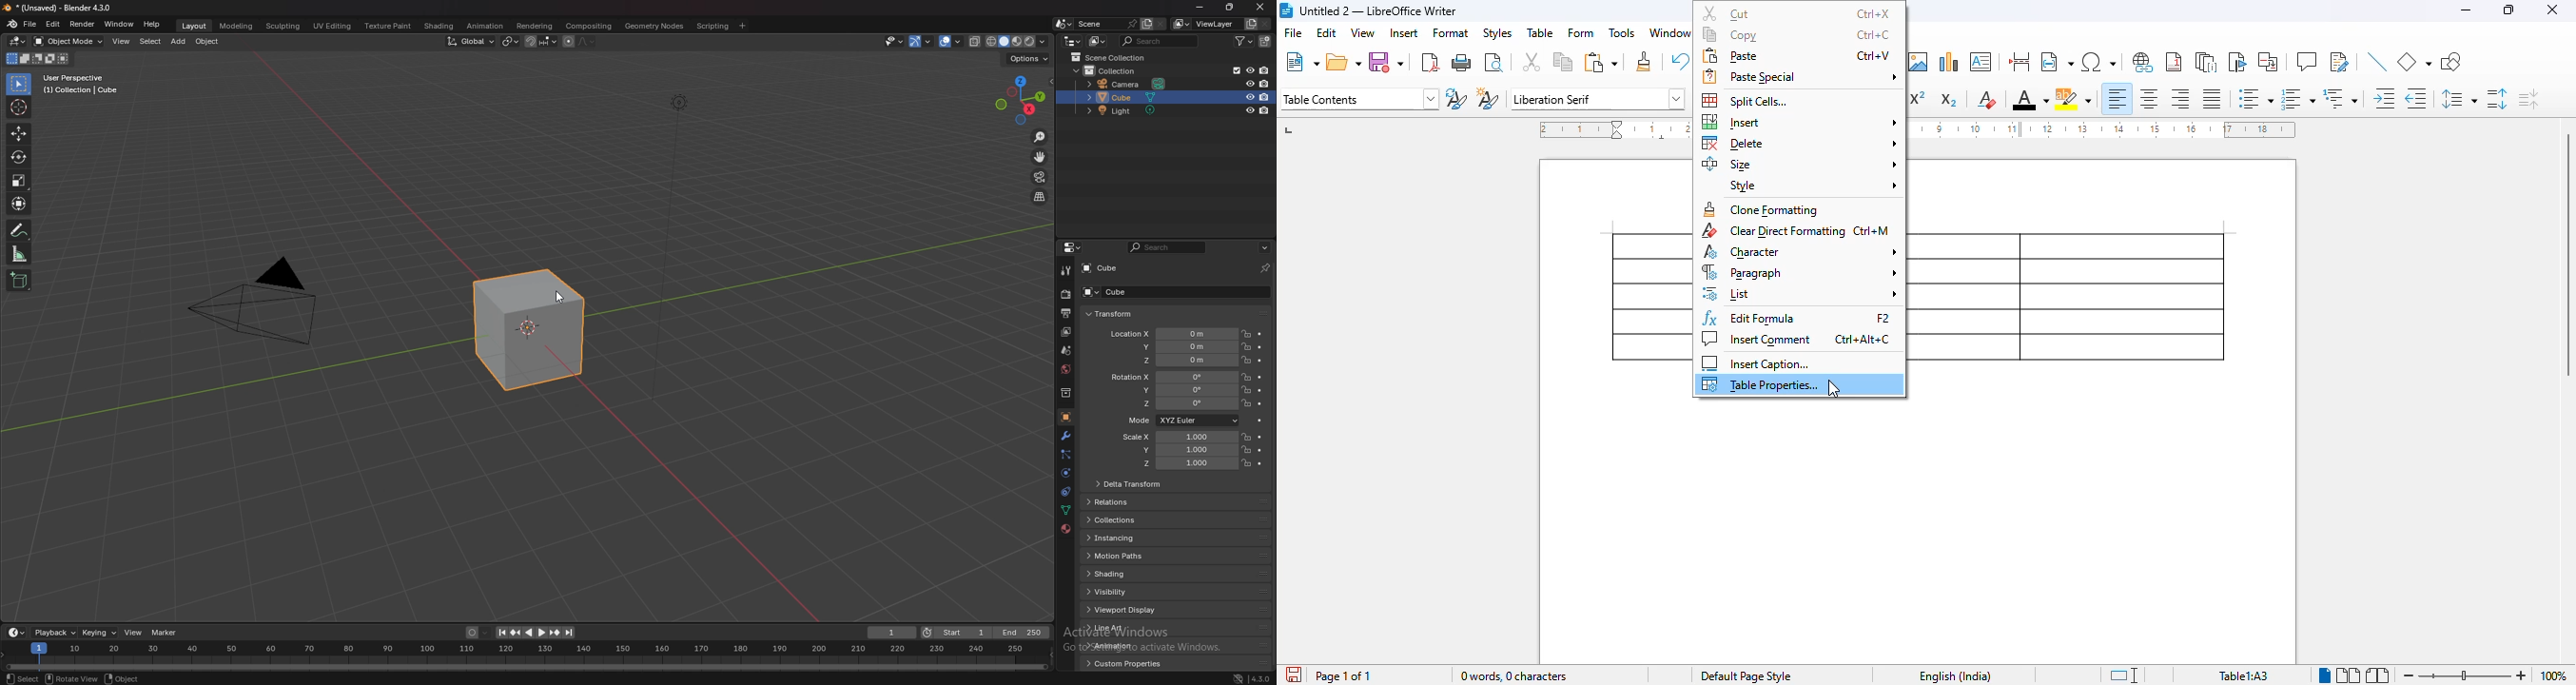  What do you see at coordinates (1729, 35) in the screenshot?
I see `copy` at bounding box center [1729, 35].